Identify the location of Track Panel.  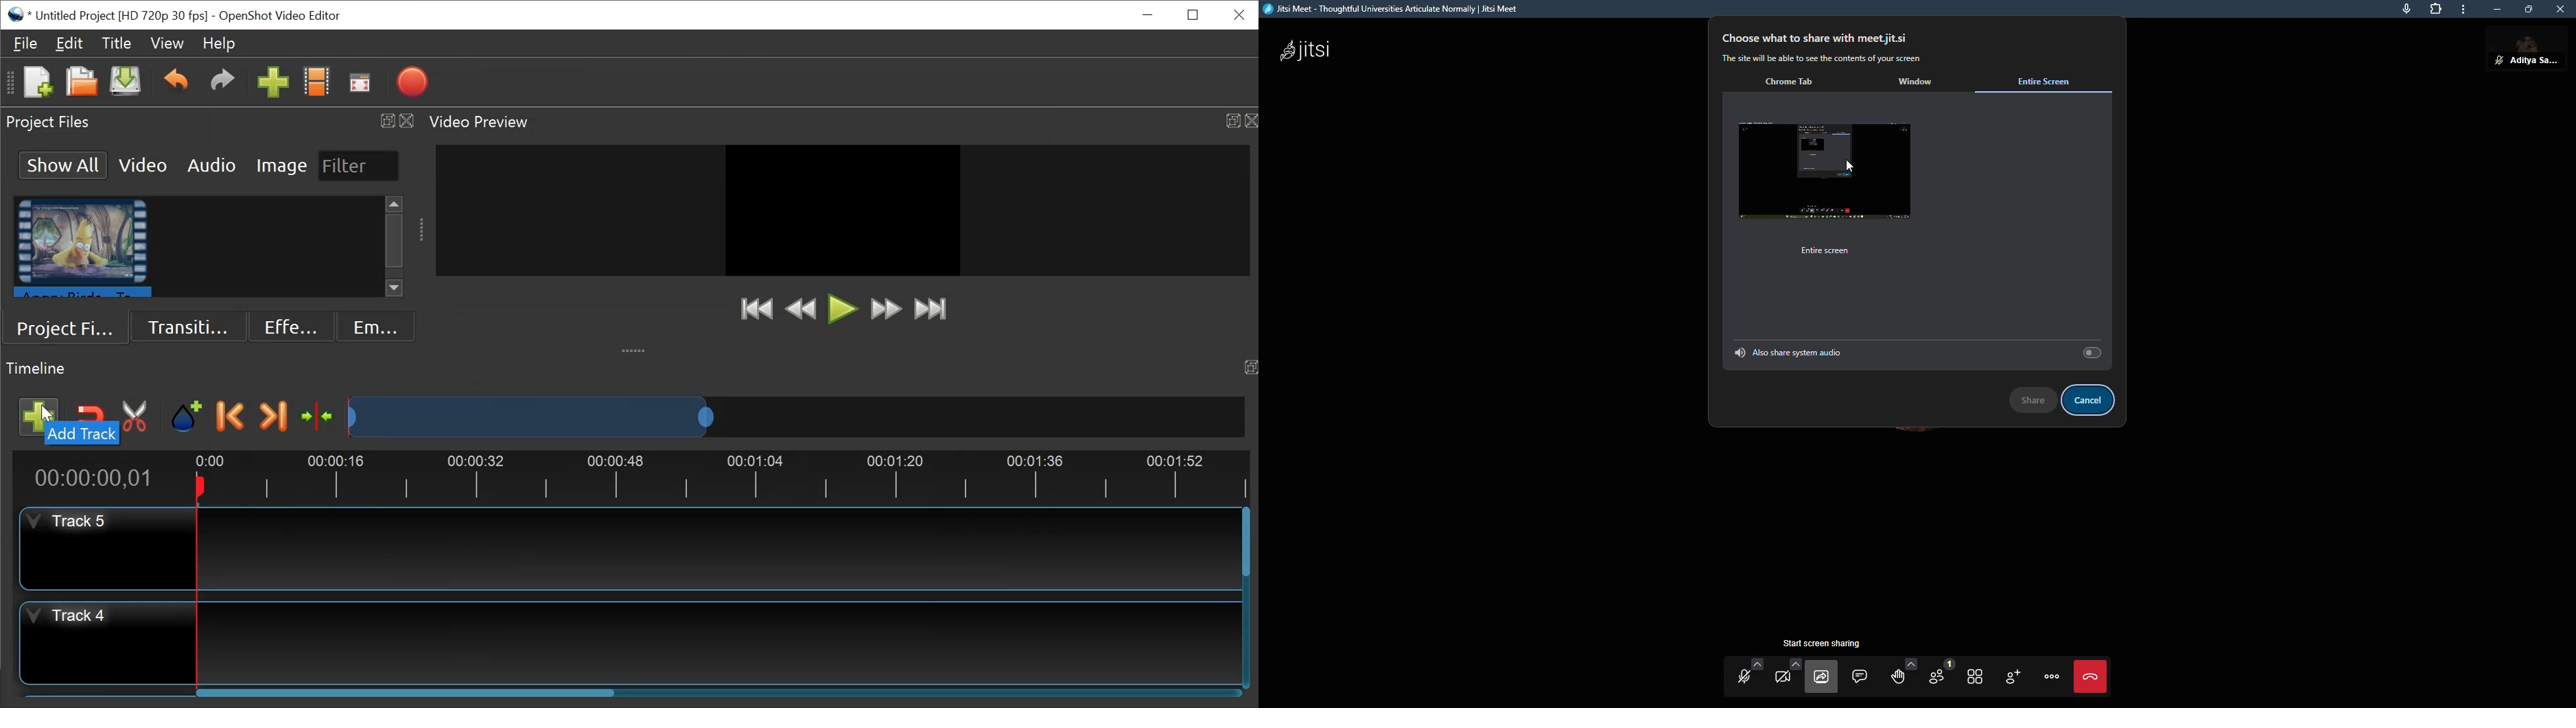
(717, 549).